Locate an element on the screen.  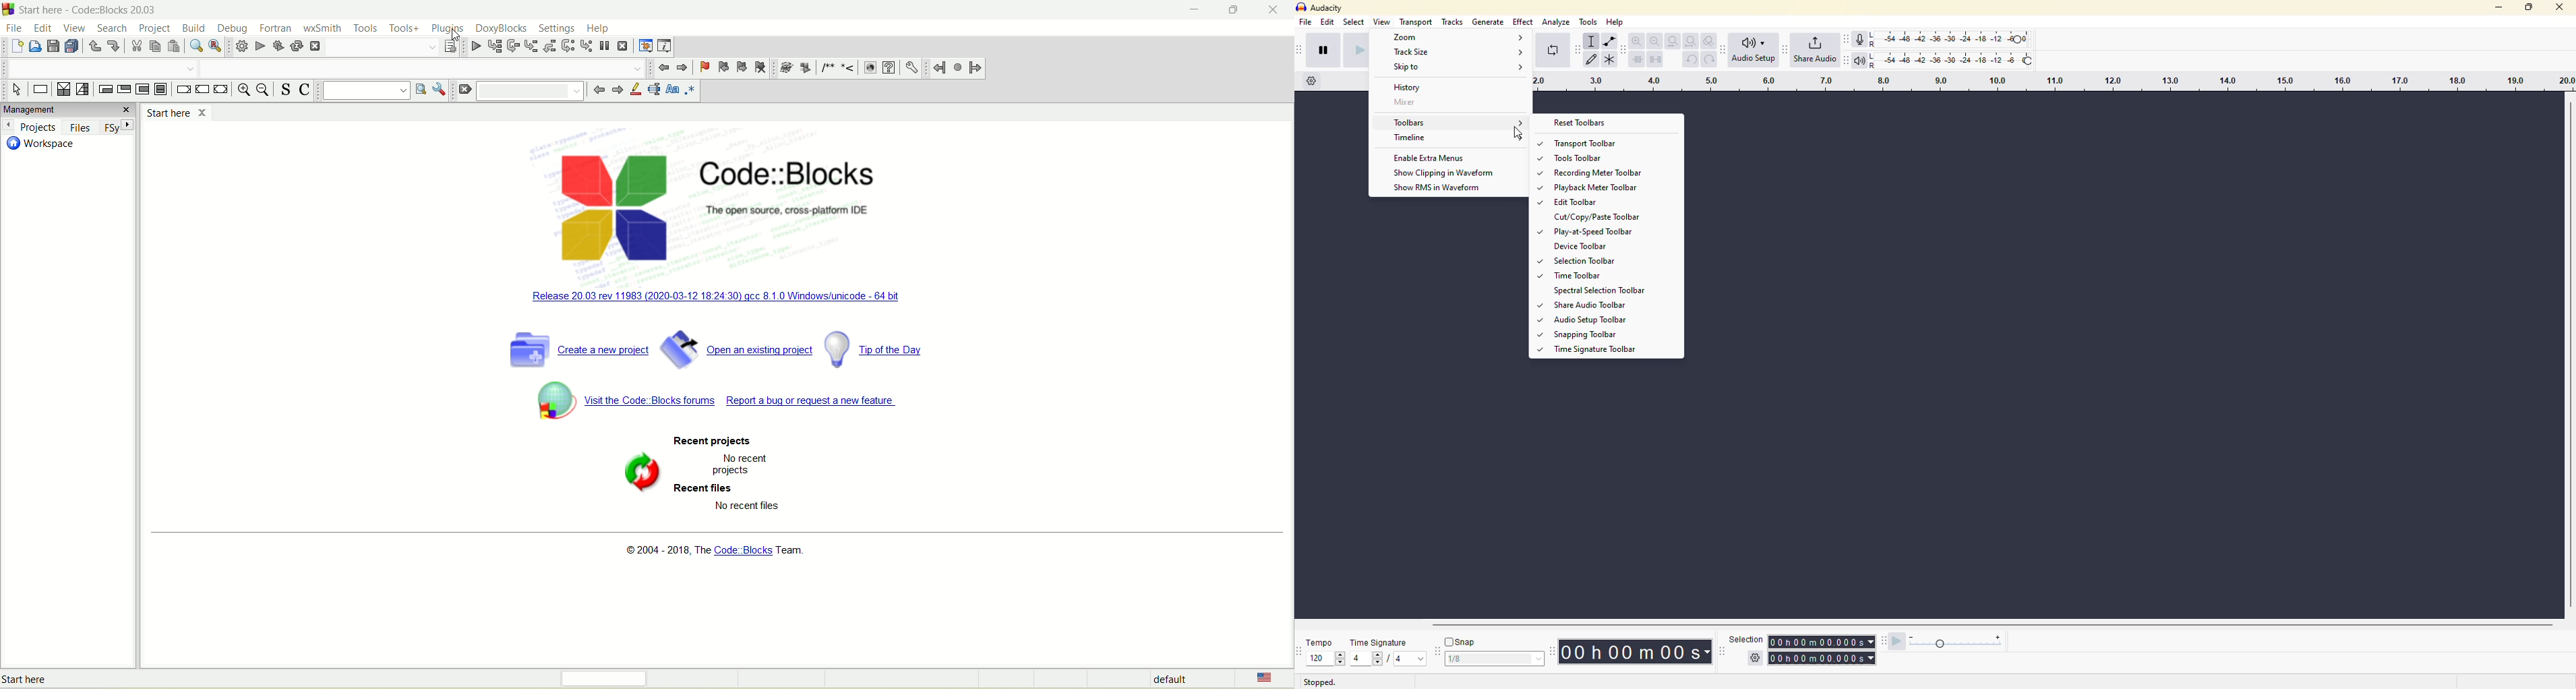
audio setup toolbar is located at coordinates (1582, 319).